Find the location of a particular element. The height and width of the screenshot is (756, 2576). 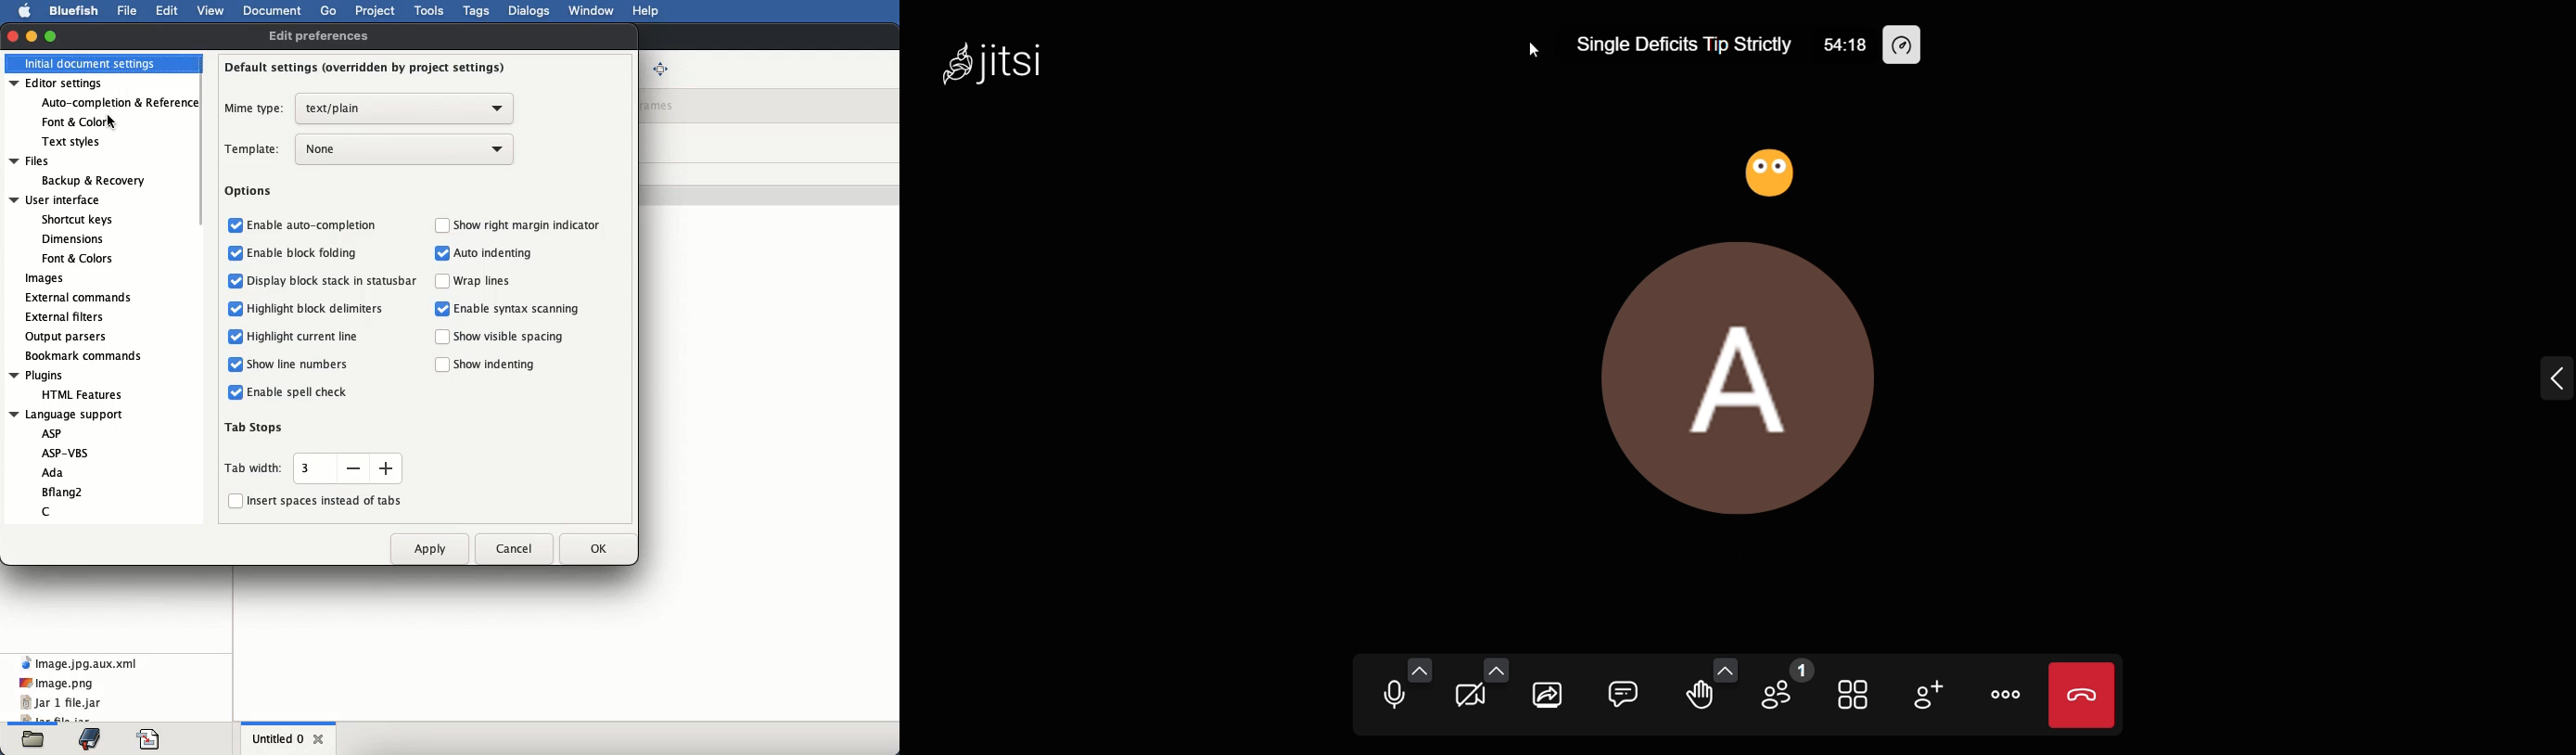

screen share is located at coordinates (1551, 700).